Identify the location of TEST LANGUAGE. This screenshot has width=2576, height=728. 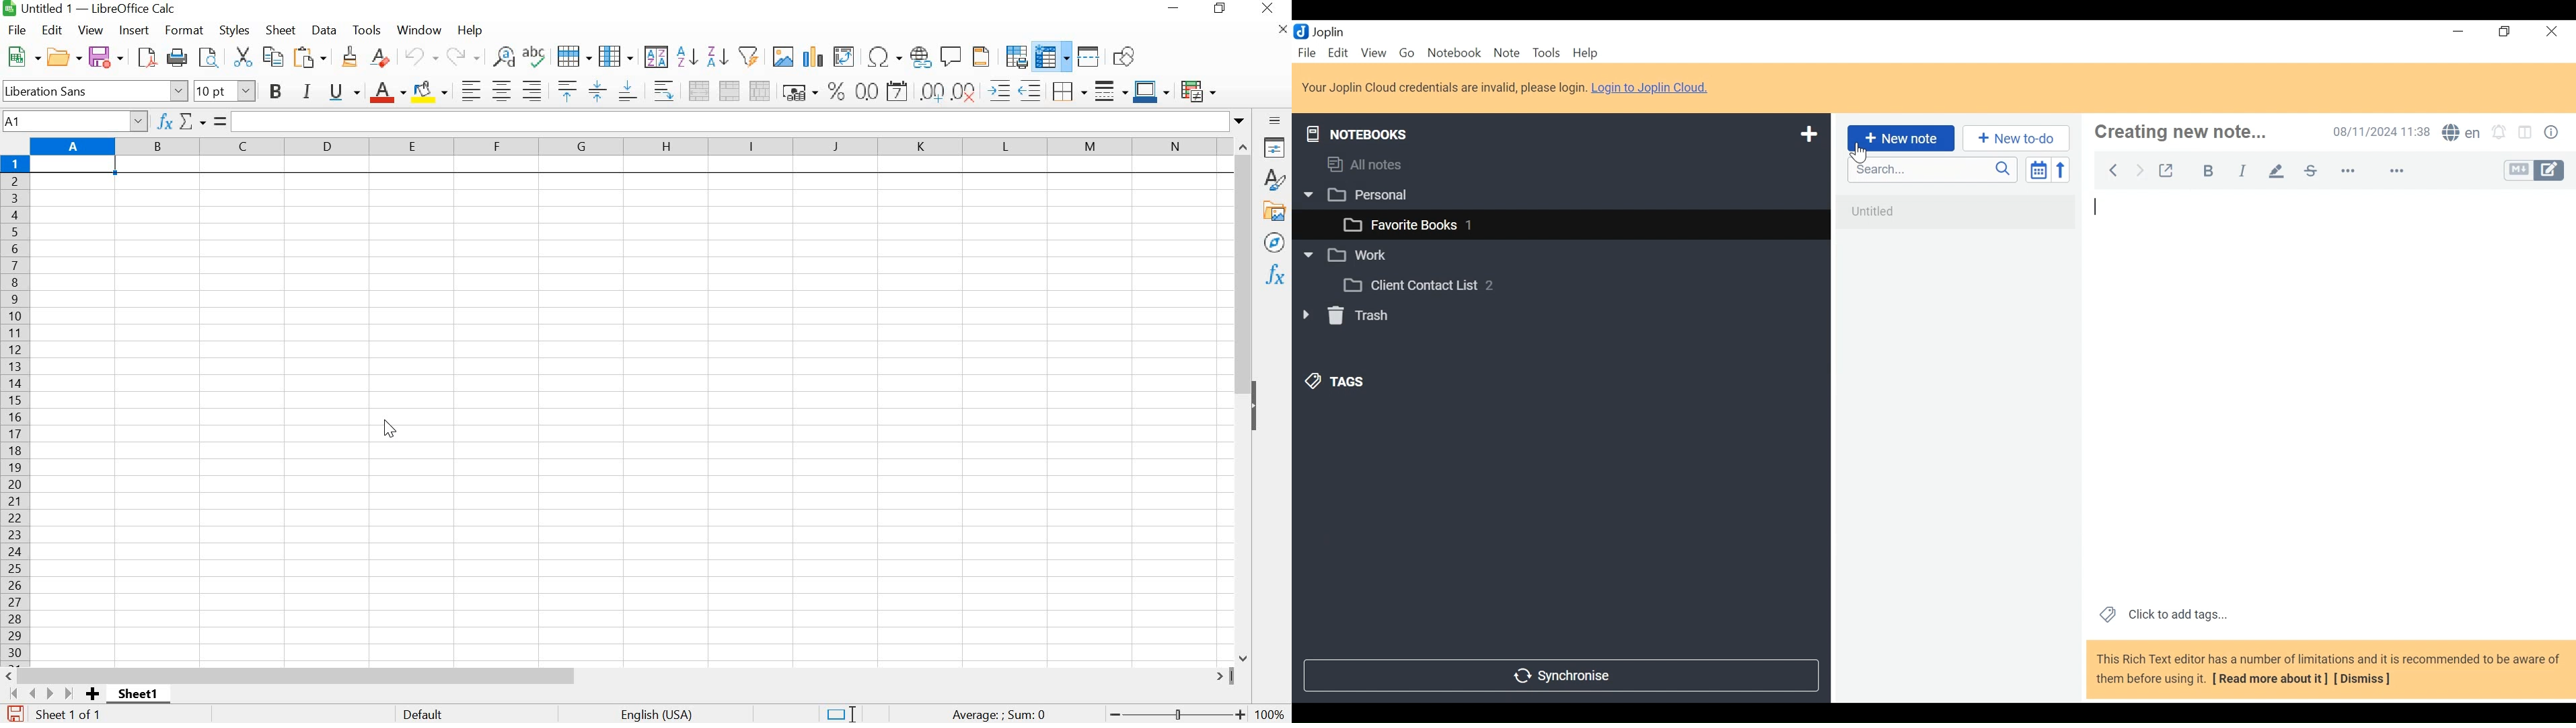
(665, 713).